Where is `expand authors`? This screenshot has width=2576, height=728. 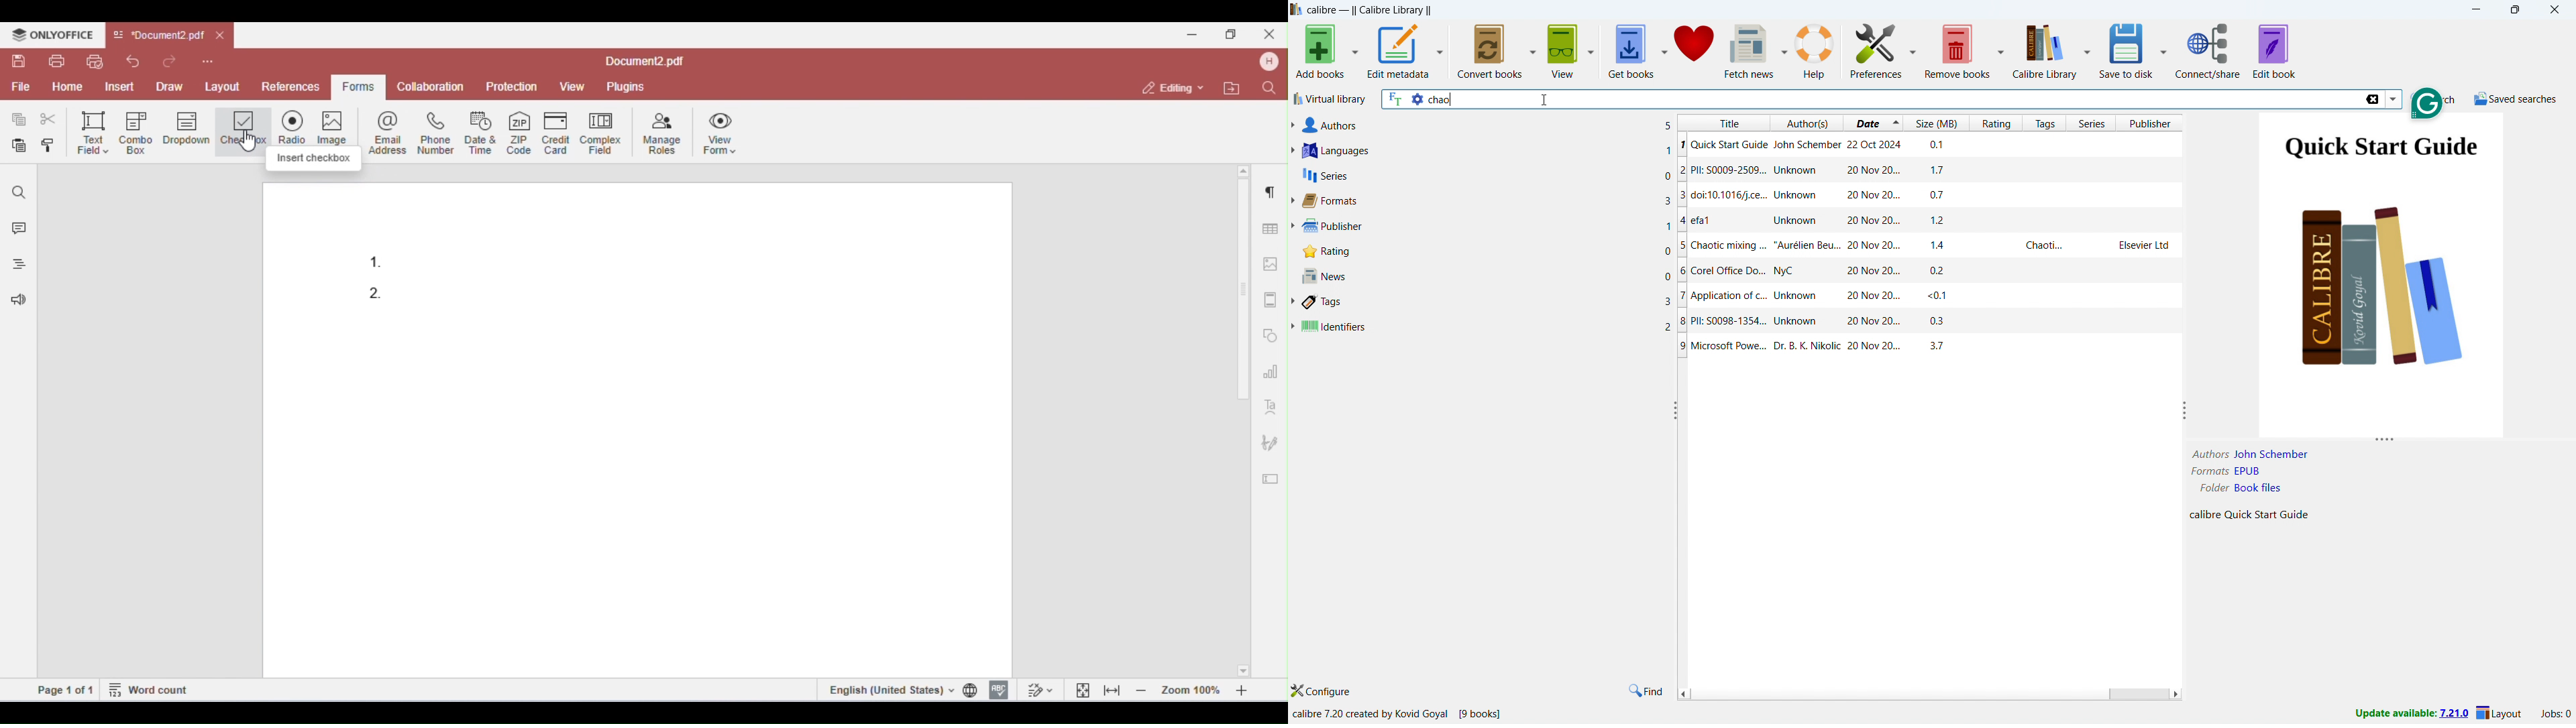
expand authors is located at coordinates (1292, 125).